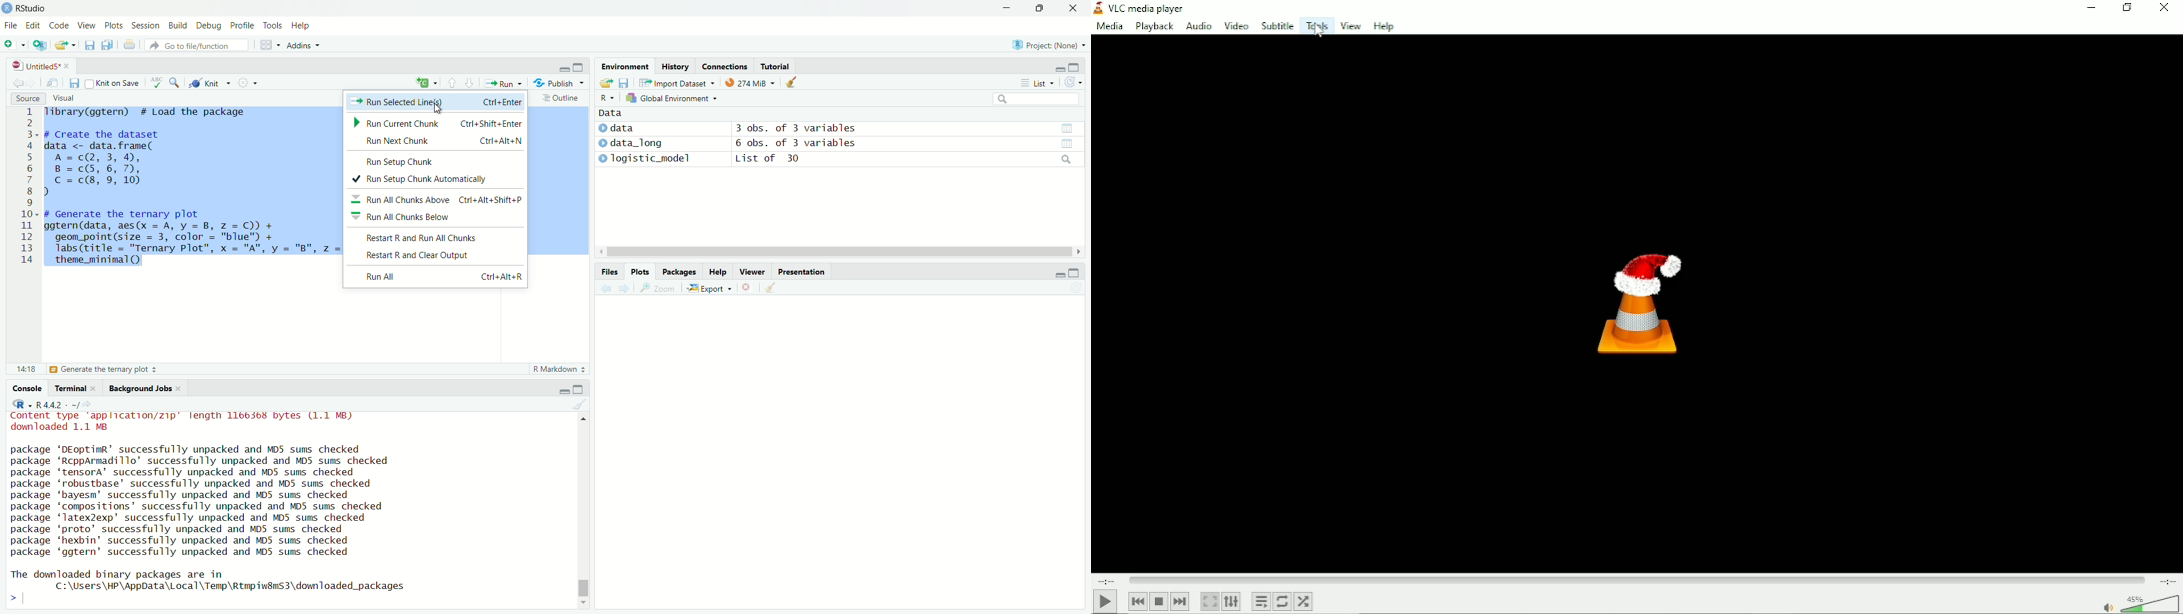 The width and height of the screenshot is (2184, 616). What do you see at coordinates (408, 217) in the screenshot?
I see `Run All Chunks Below` at bounding box center [408, 217].